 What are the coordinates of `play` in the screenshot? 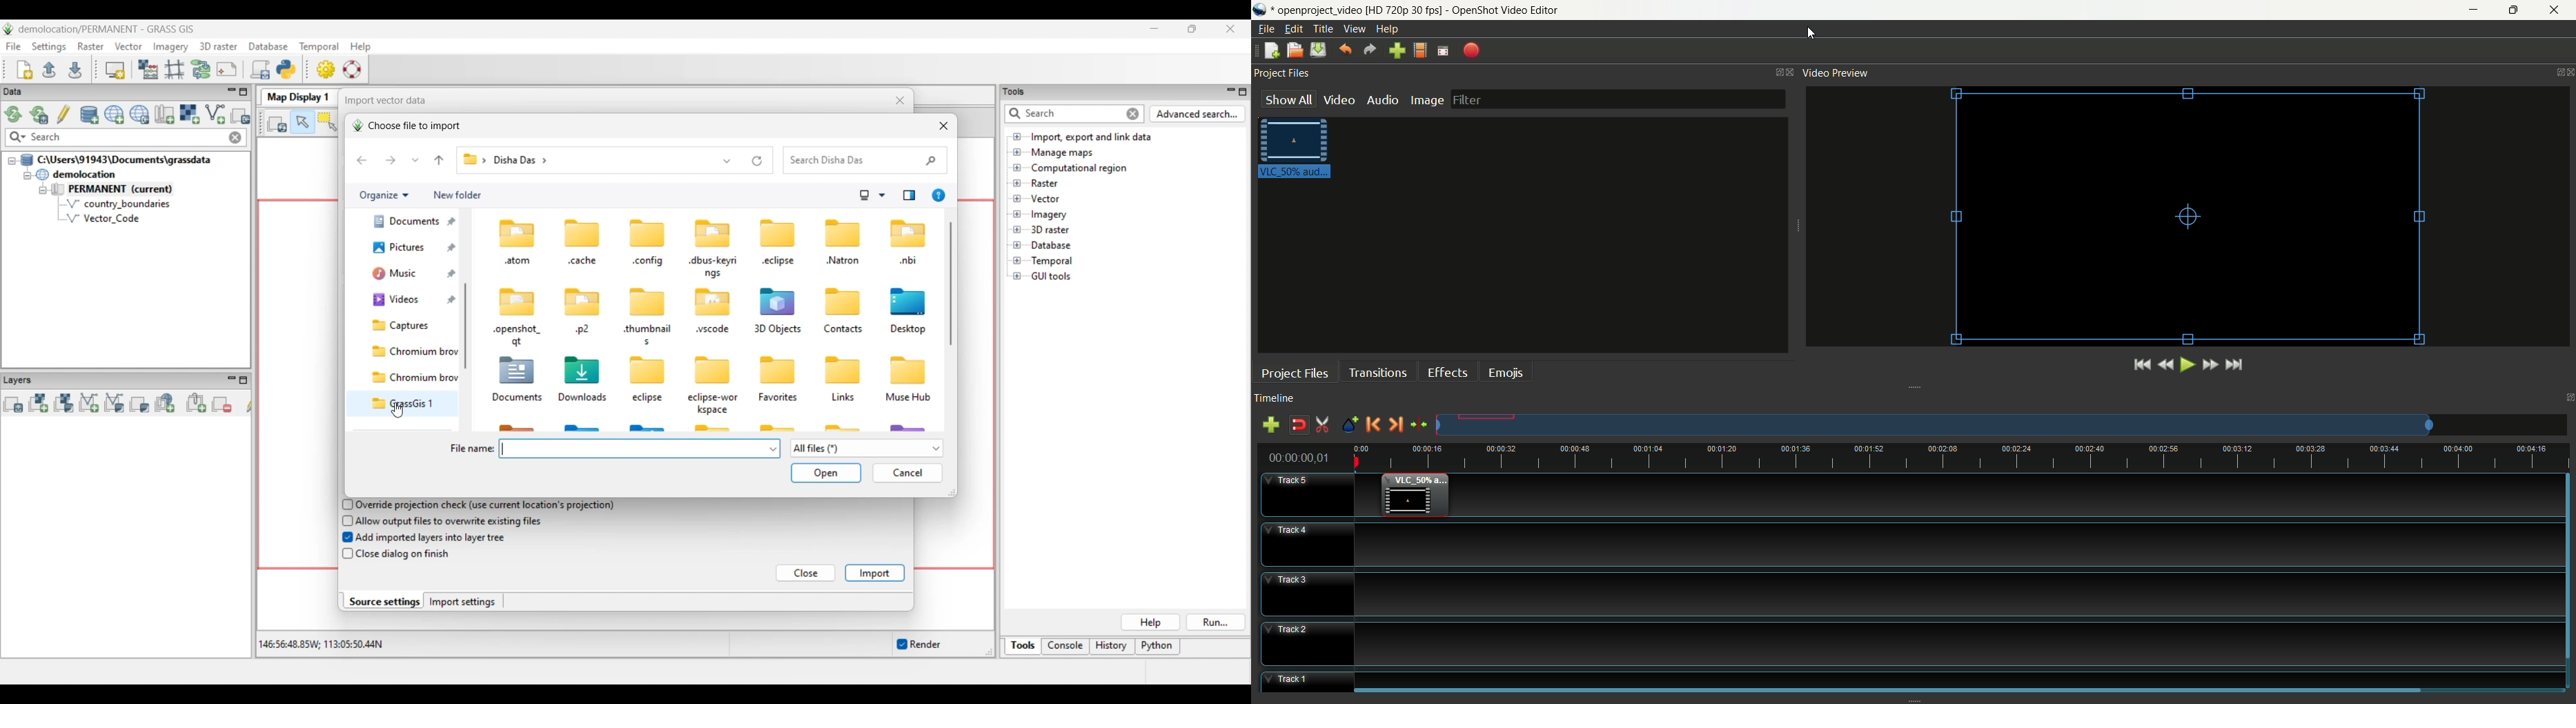 It's located at (2187, 366).